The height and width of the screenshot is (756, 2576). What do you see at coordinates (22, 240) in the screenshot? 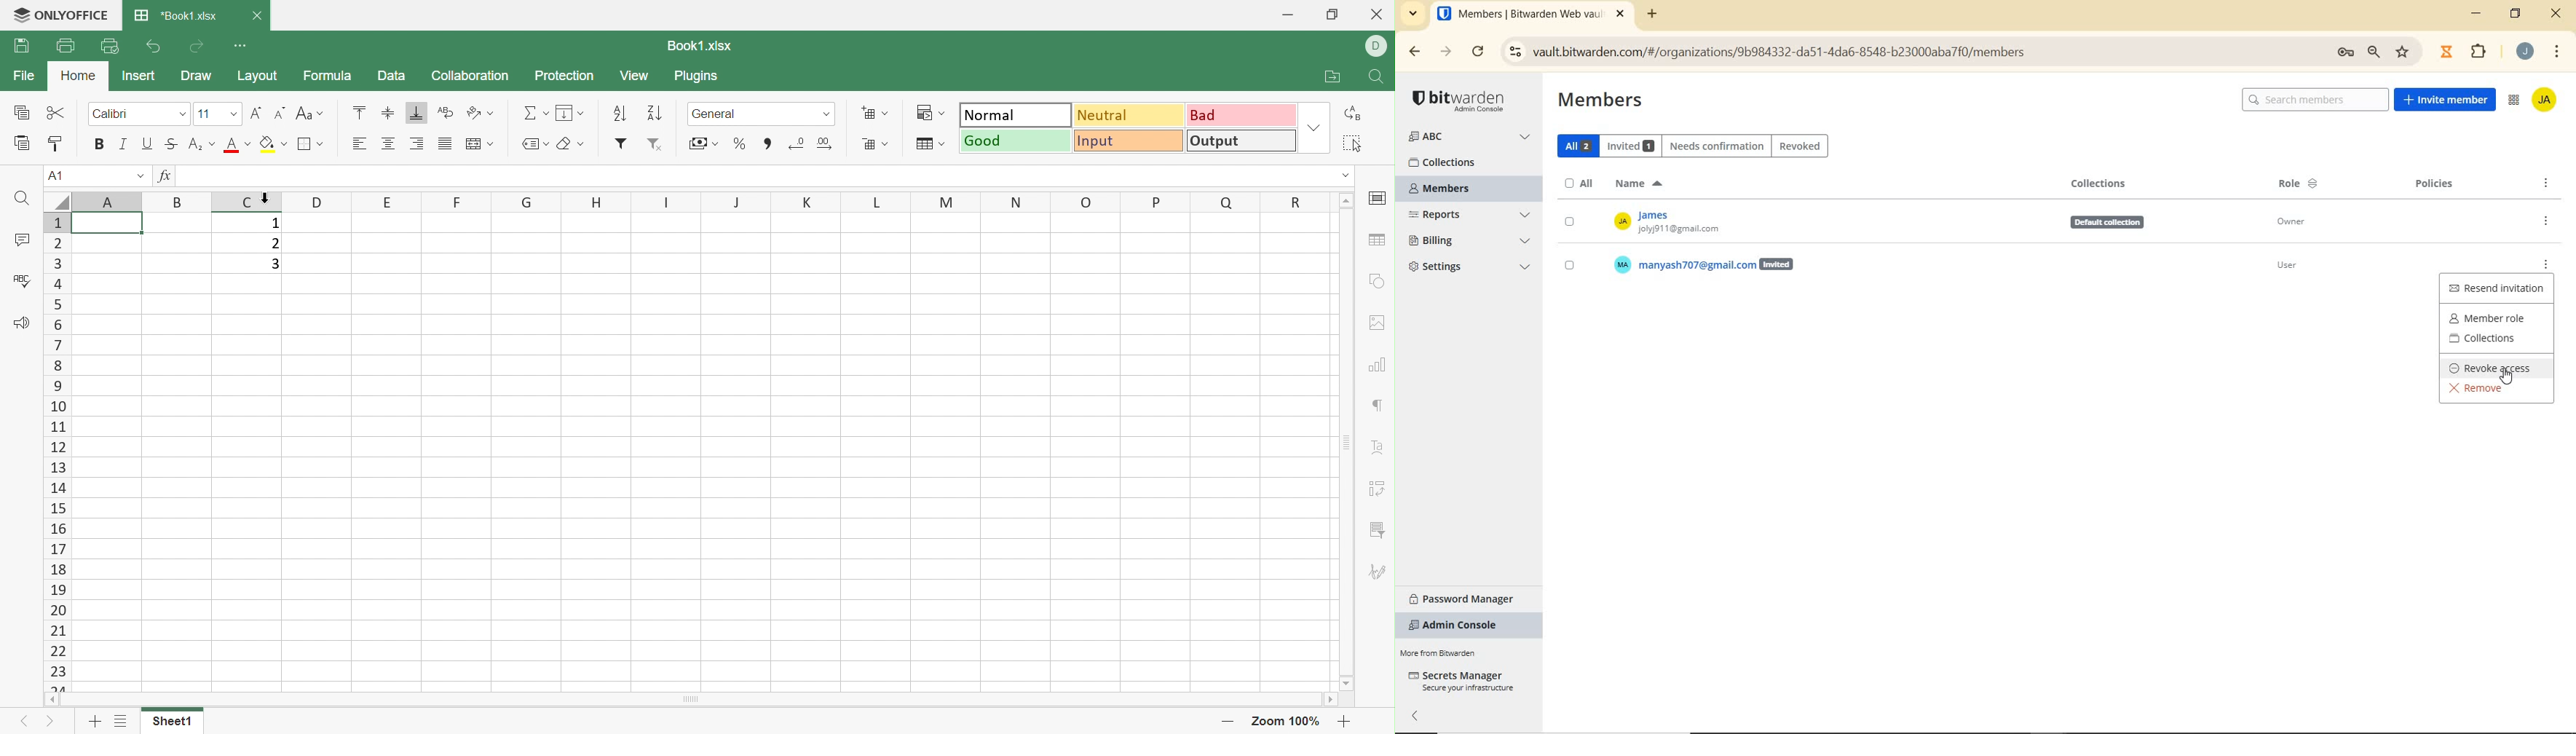
I see `Comments` at bounding box center [22, 240].